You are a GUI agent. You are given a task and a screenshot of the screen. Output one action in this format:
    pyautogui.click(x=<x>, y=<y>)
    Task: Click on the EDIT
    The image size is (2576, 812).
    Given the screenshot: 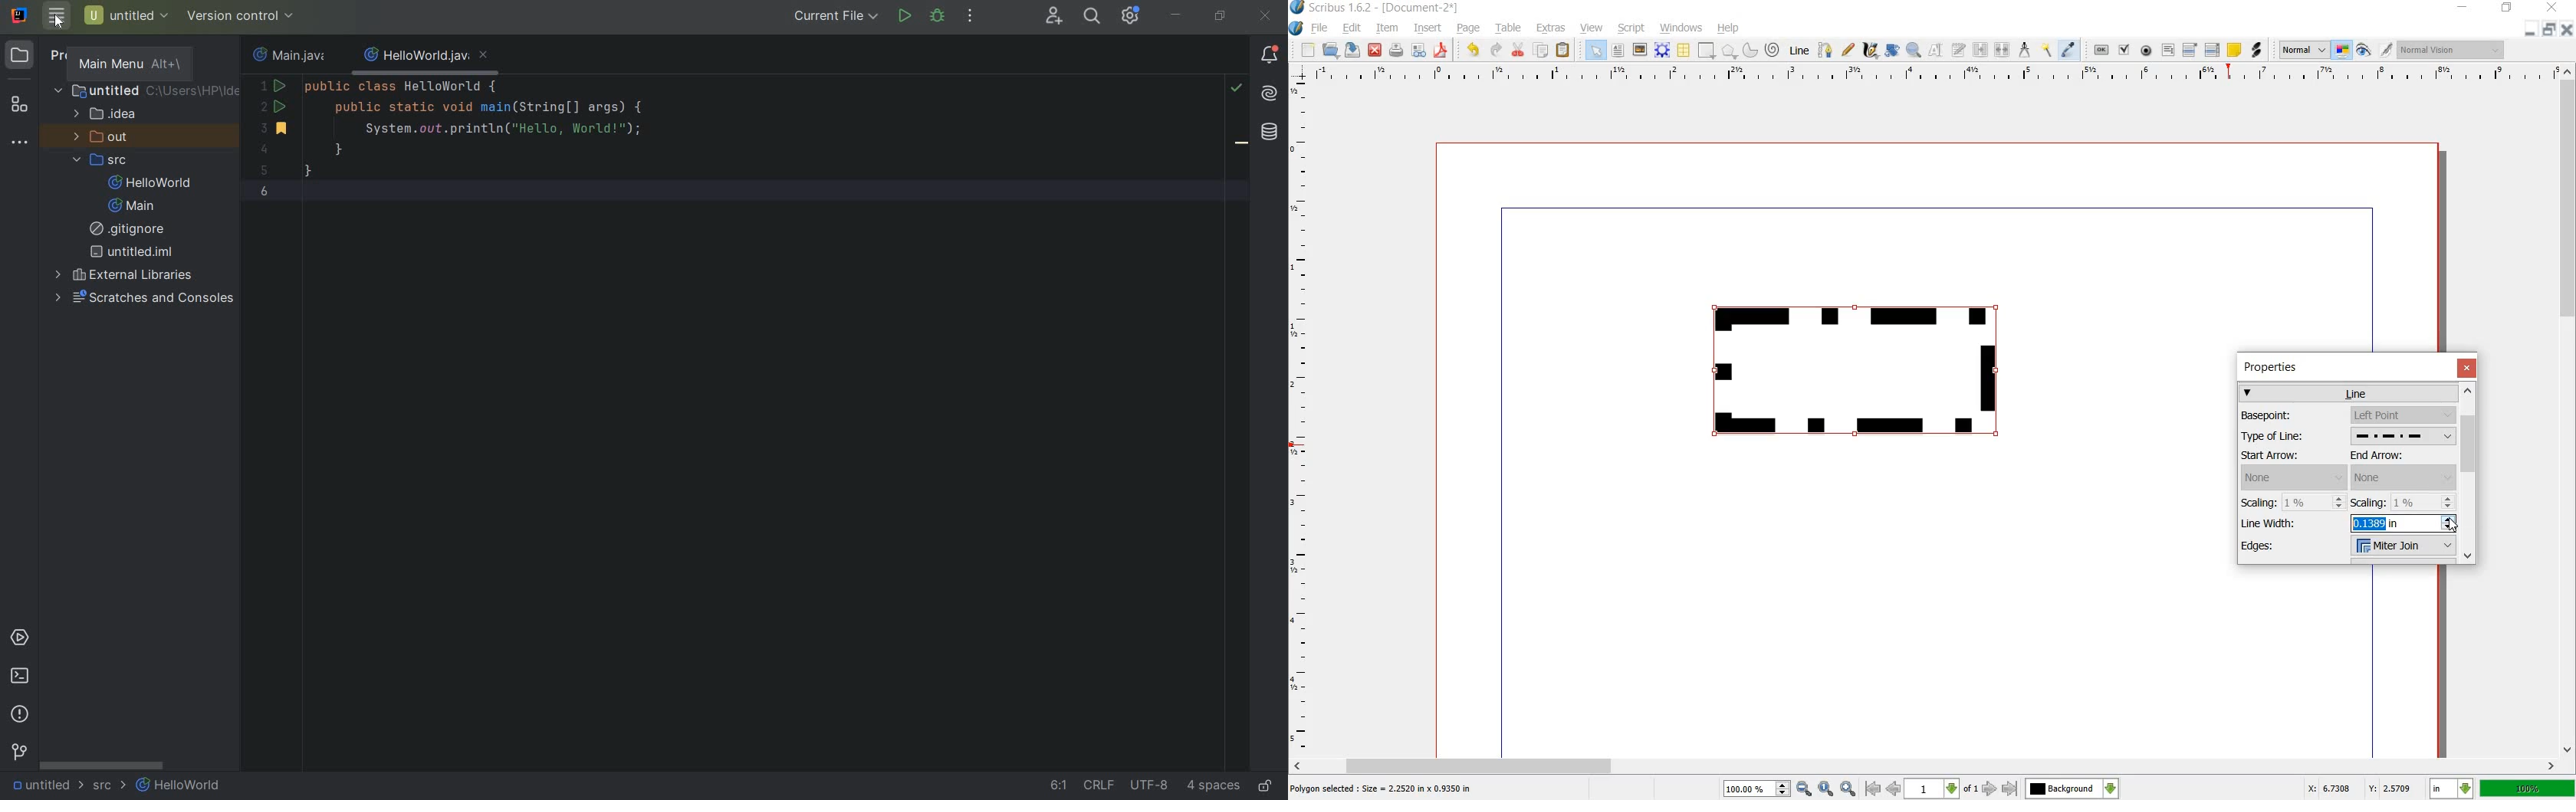 What is the action you would take?
    pyautogui.click(x=1351, y=28)
    